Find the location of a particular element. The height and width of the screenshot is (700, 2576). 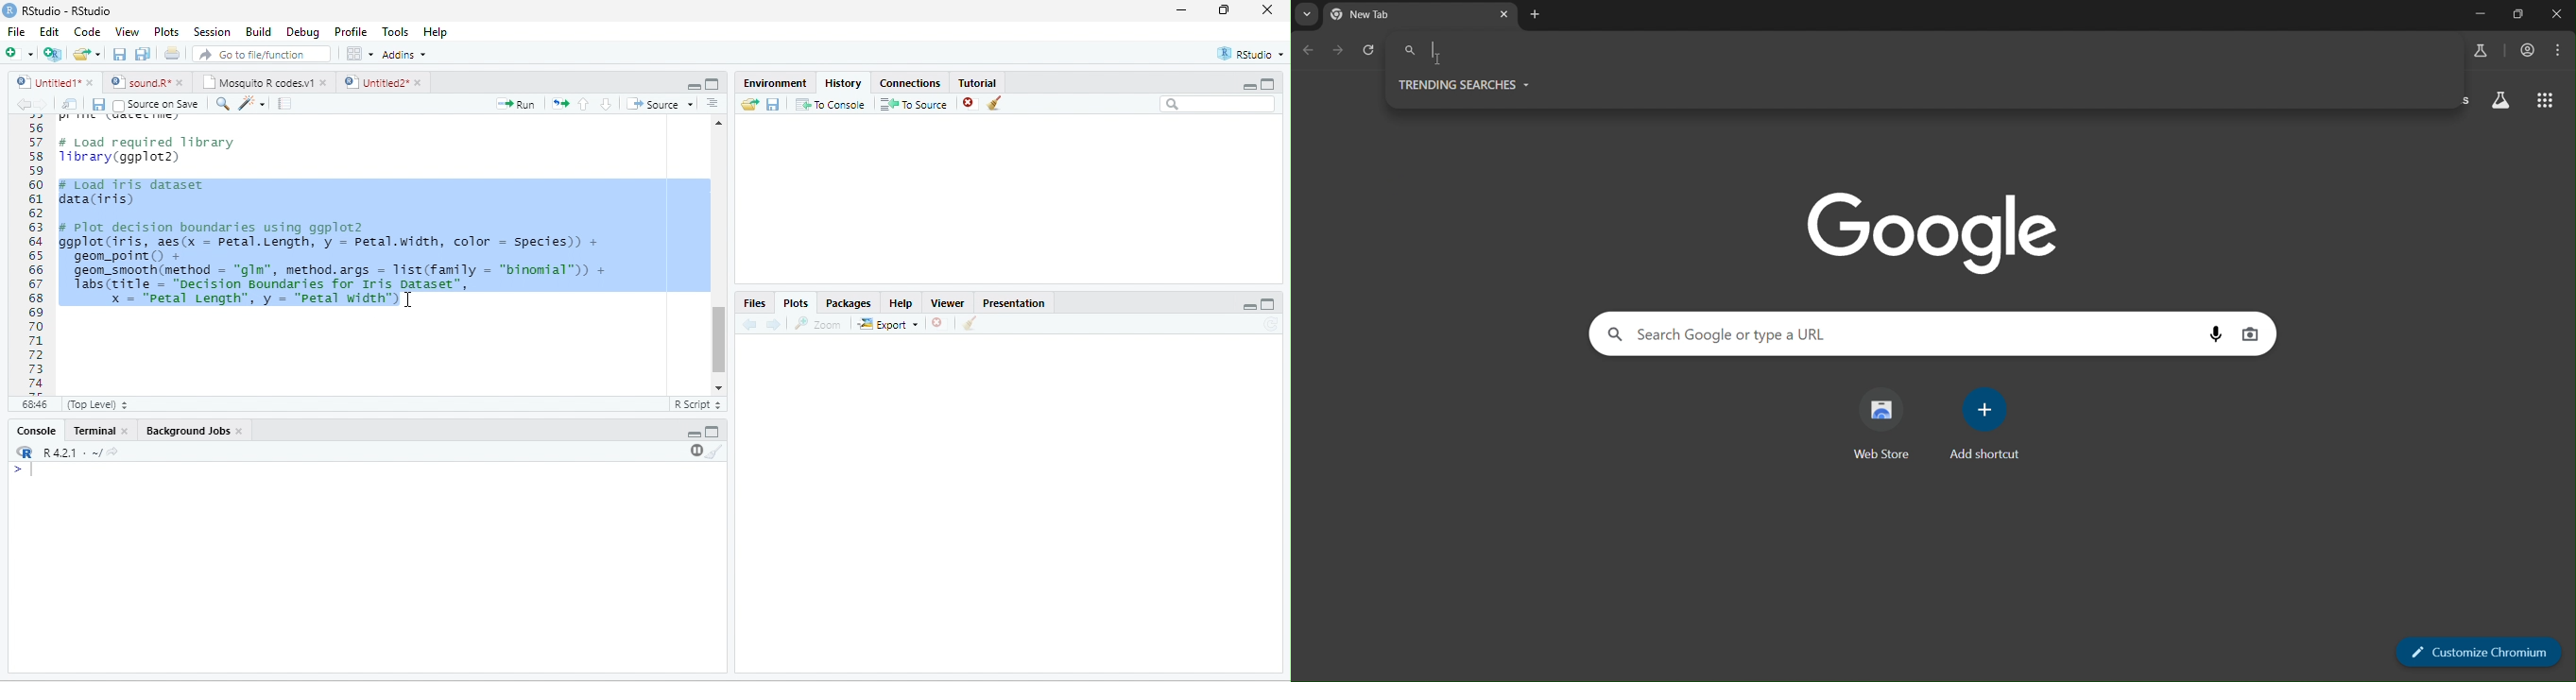

customize chromium is located at coordinates (2478, 651).